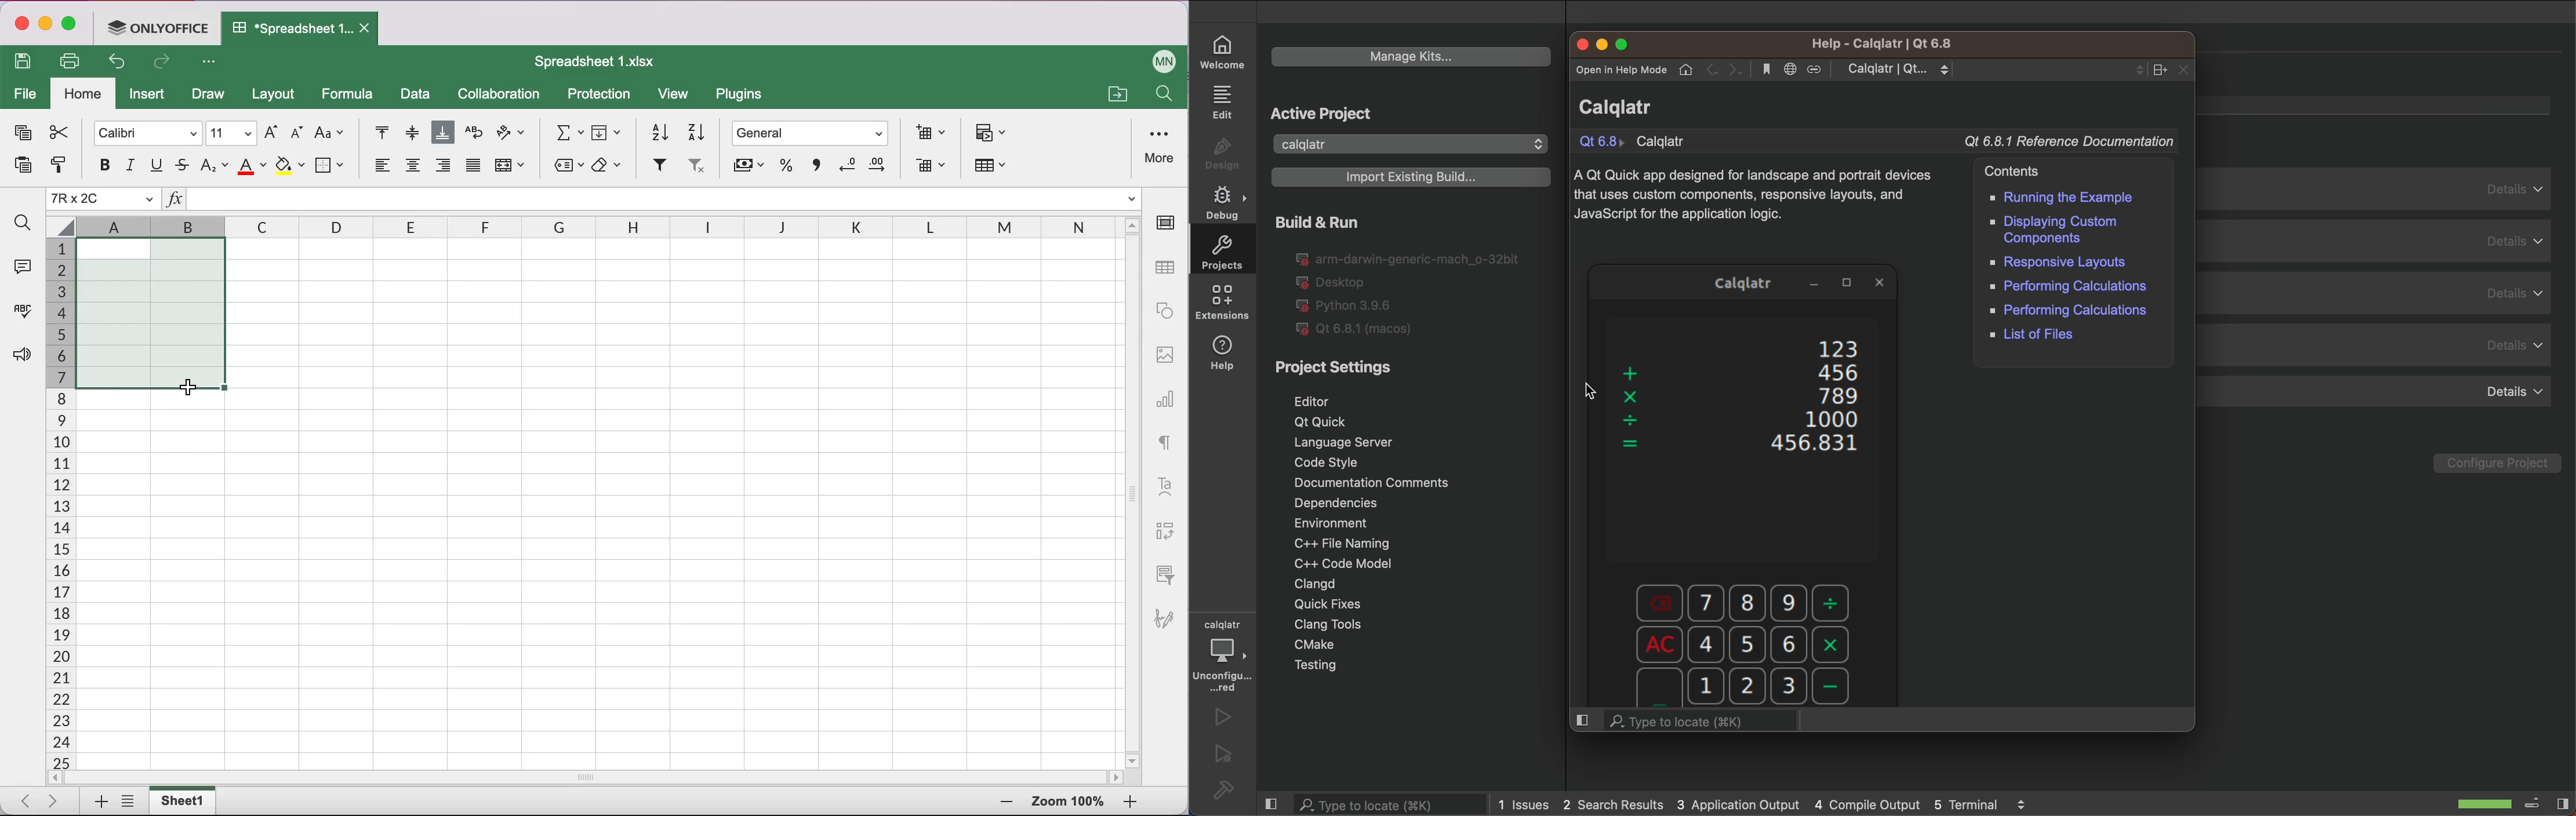  What do you see at coordinates (1585, 725) in the screenshot?
I see `split` at bounding box center [1585, 725].